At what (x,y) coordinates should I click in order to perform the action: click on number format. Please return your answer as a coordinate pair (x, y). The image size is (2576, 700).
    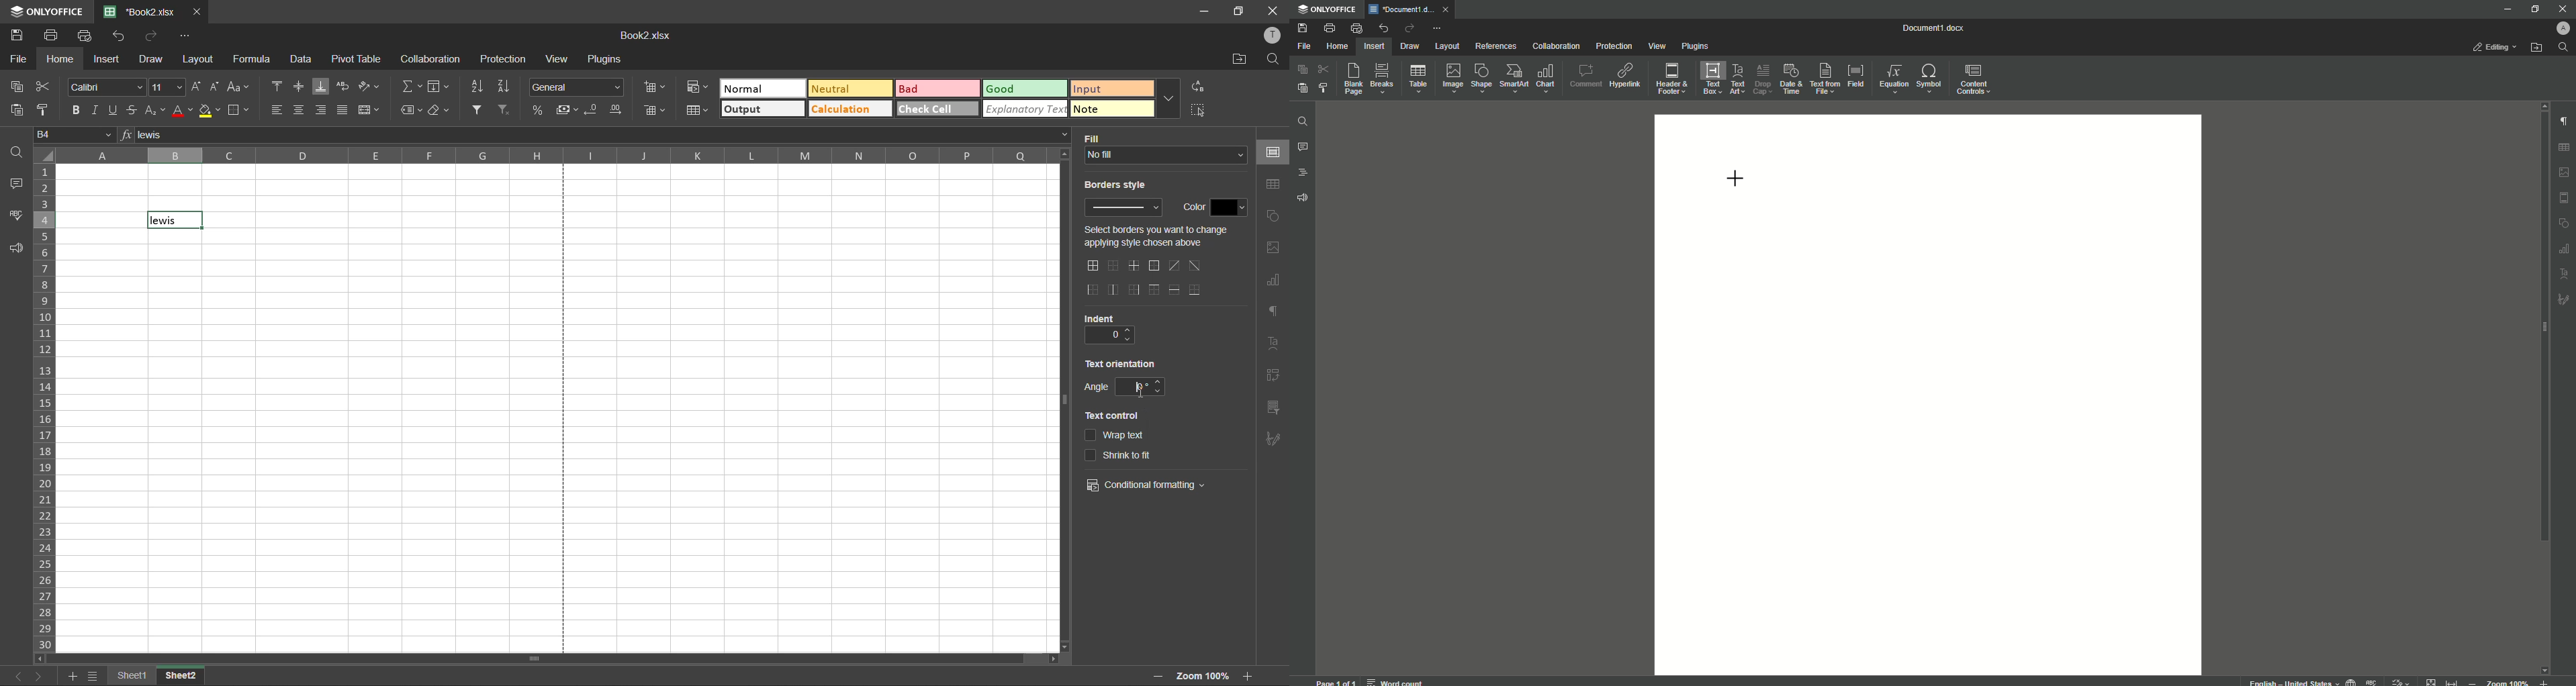
    Looking at the image, I should click on (578, 87).